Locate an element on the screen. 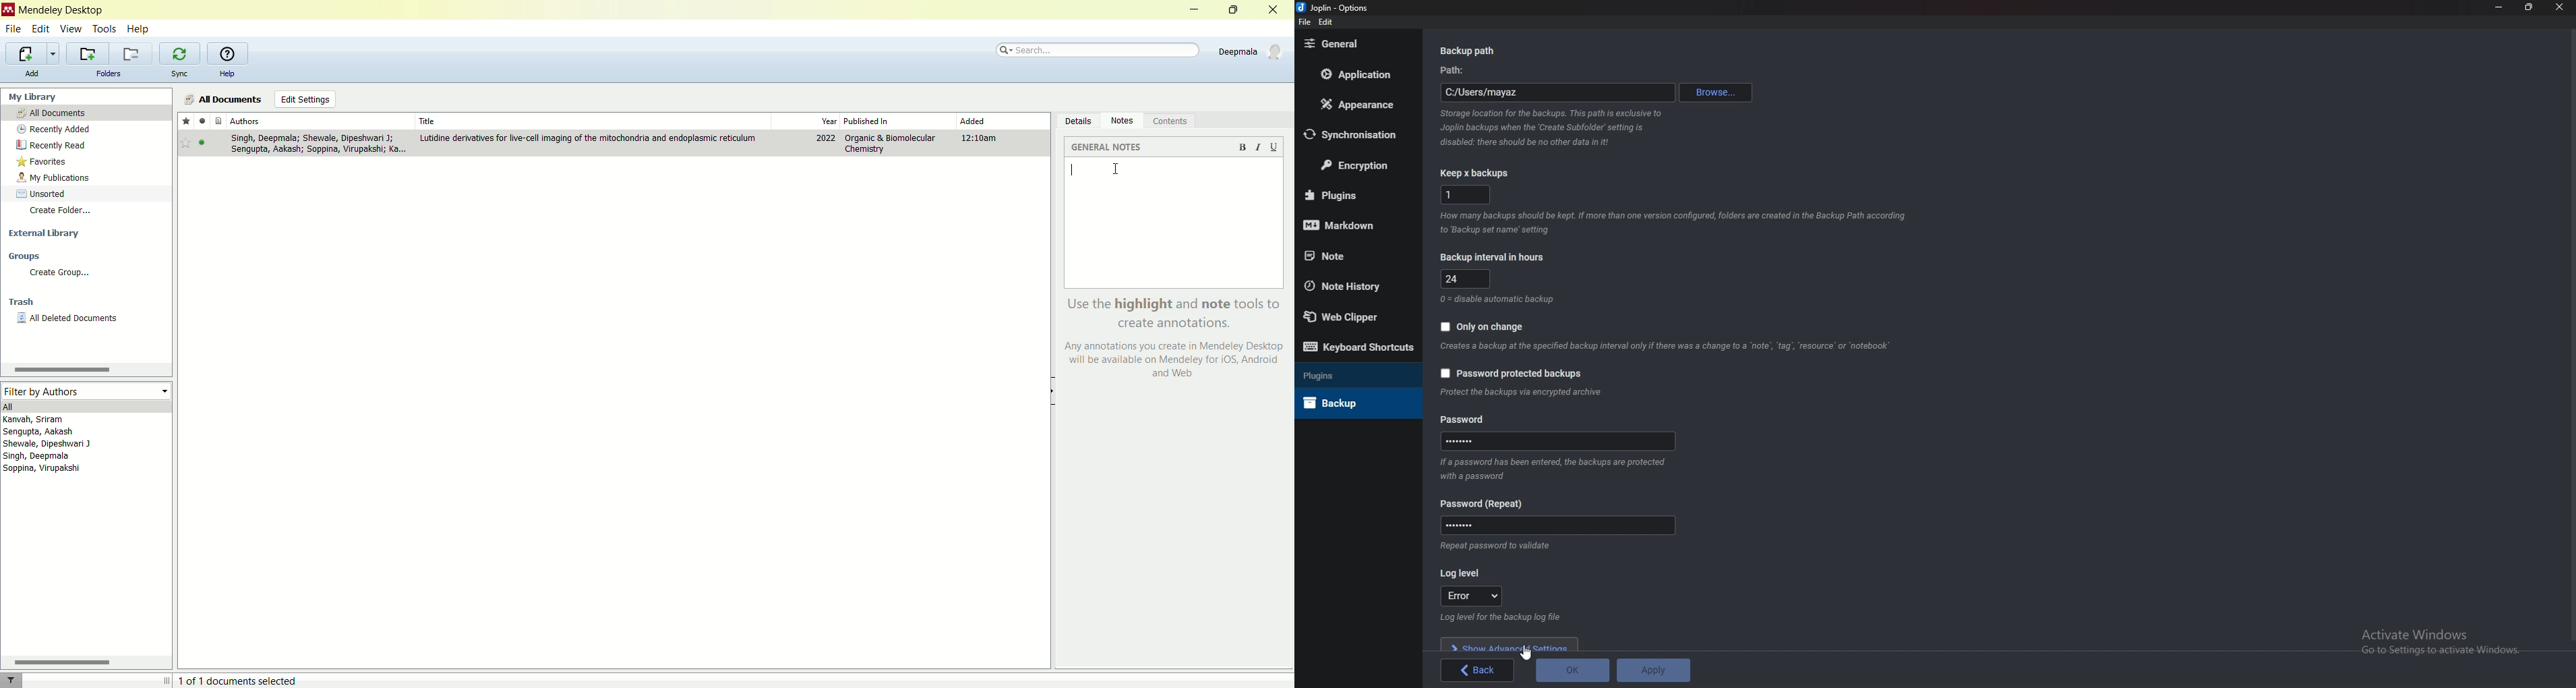 The width and height of the screenshot is (2576, 700). help is located at coordinates (227, 74).